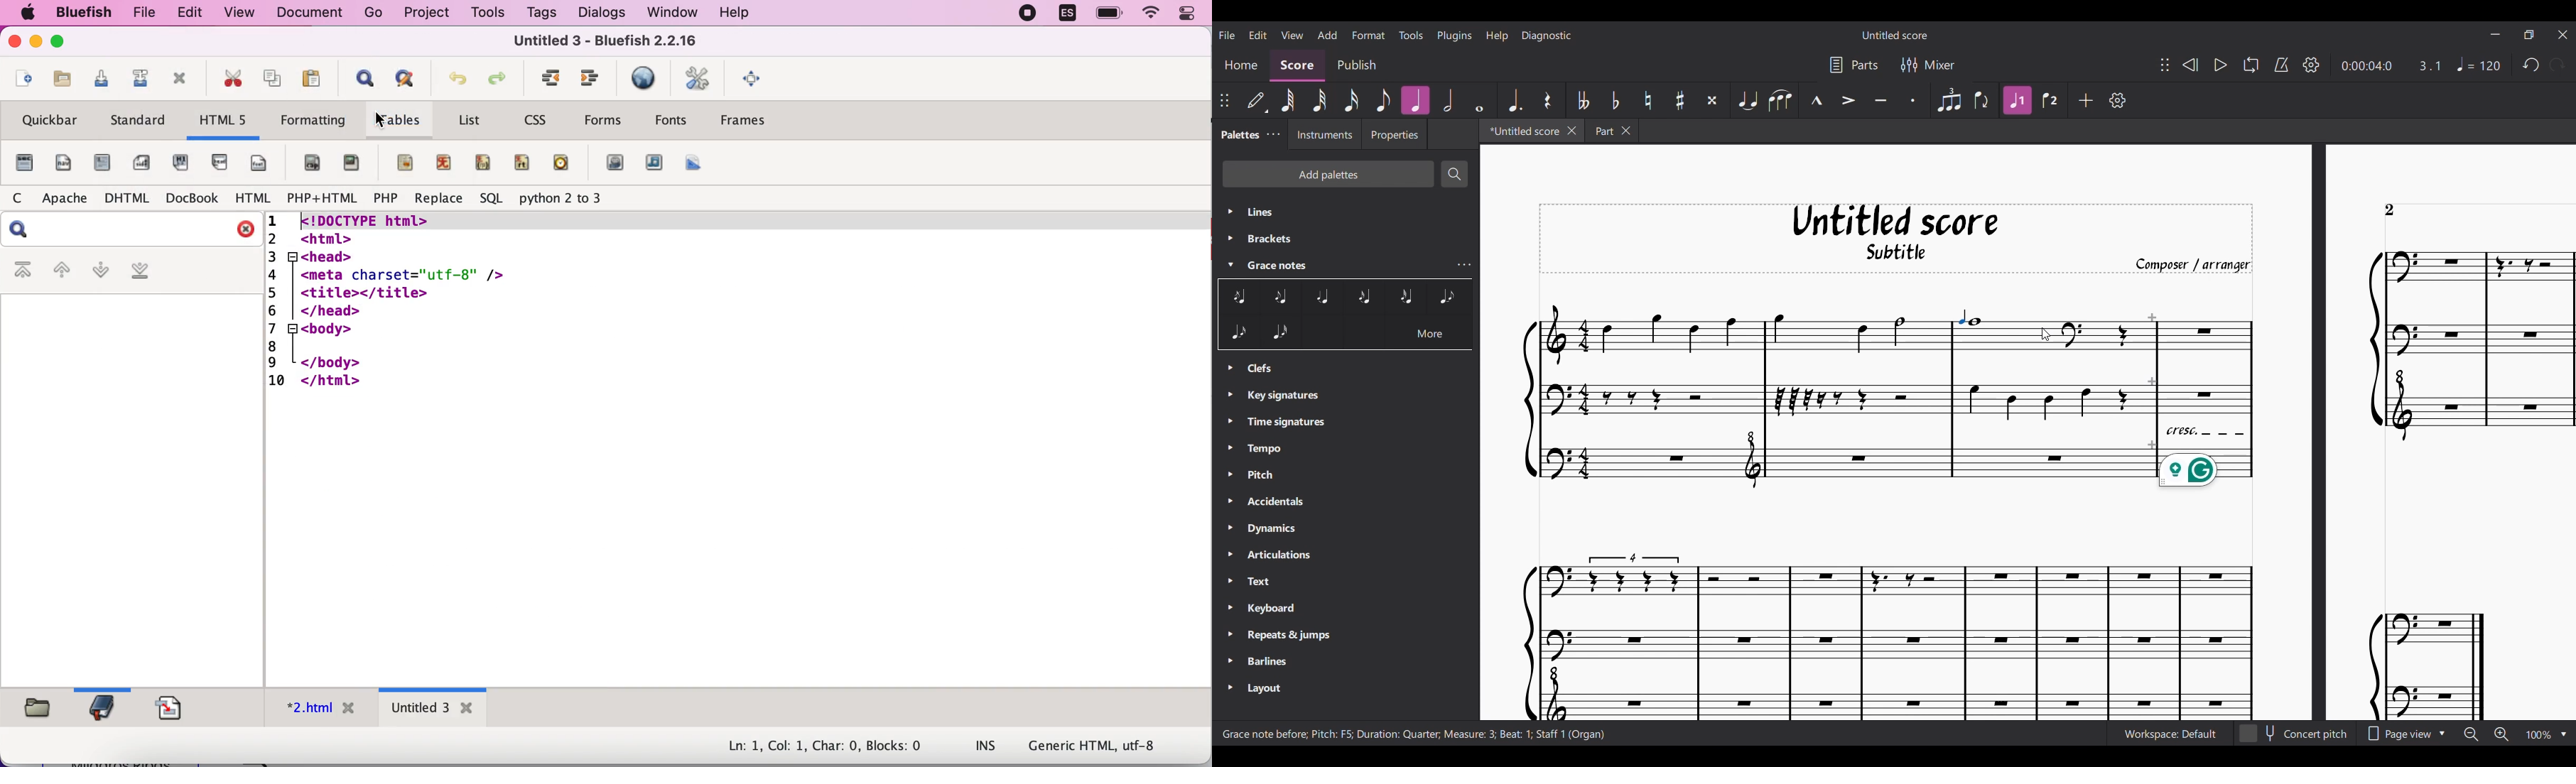  What do you see at coordinates (1815, 100) in the screenshot?
I see `Marcato` at bounding box center [1815, 100].